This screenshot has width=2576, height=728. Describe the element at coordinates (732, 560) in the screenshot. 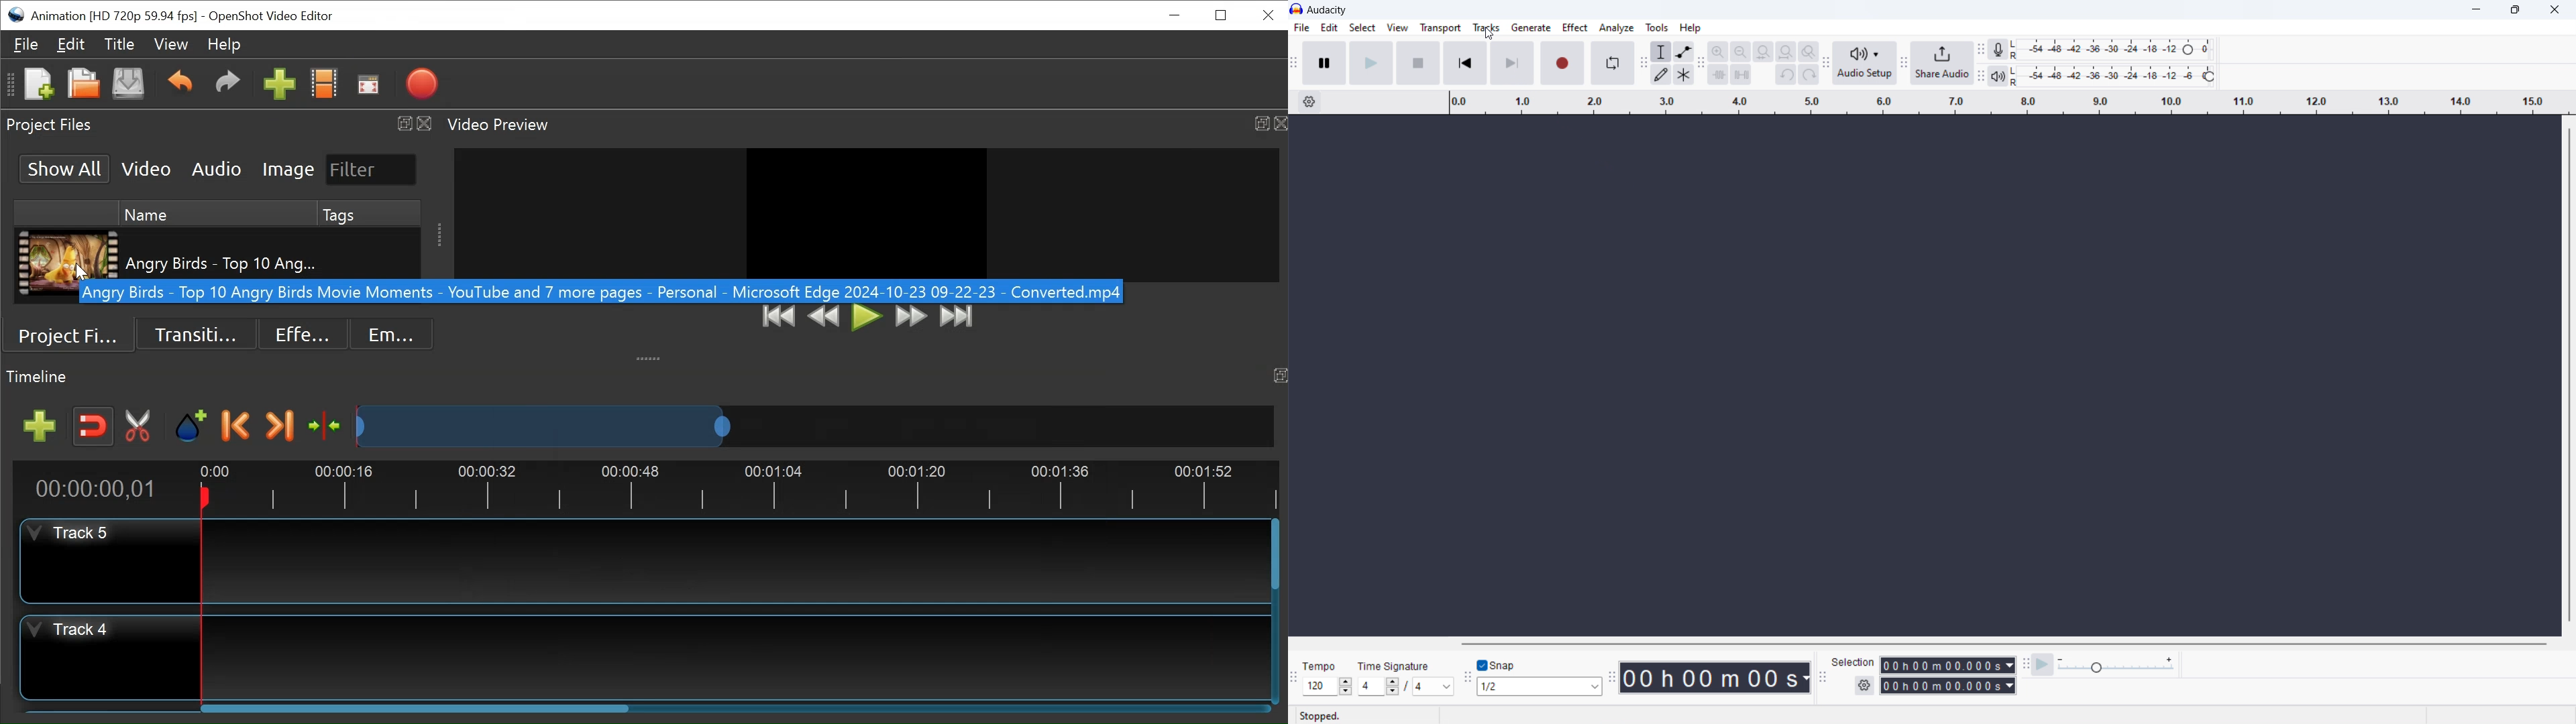

I see `Track Panel` at that location.